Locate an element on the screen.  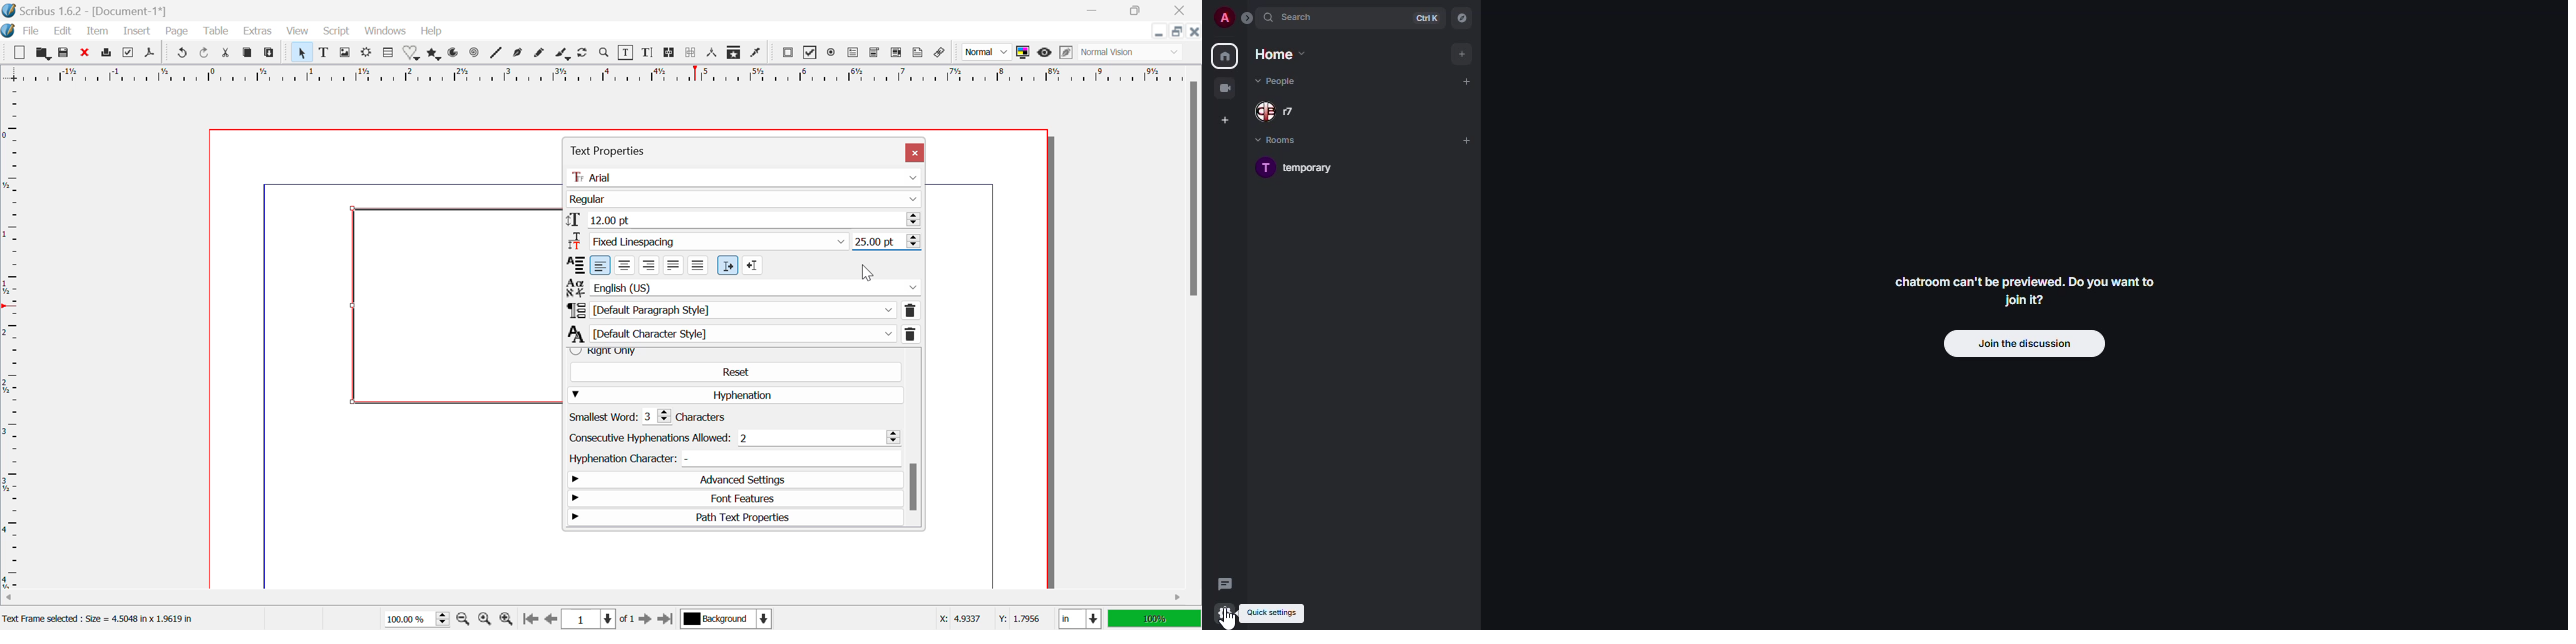
Bezier Curve is located at coordinates (520, 54).